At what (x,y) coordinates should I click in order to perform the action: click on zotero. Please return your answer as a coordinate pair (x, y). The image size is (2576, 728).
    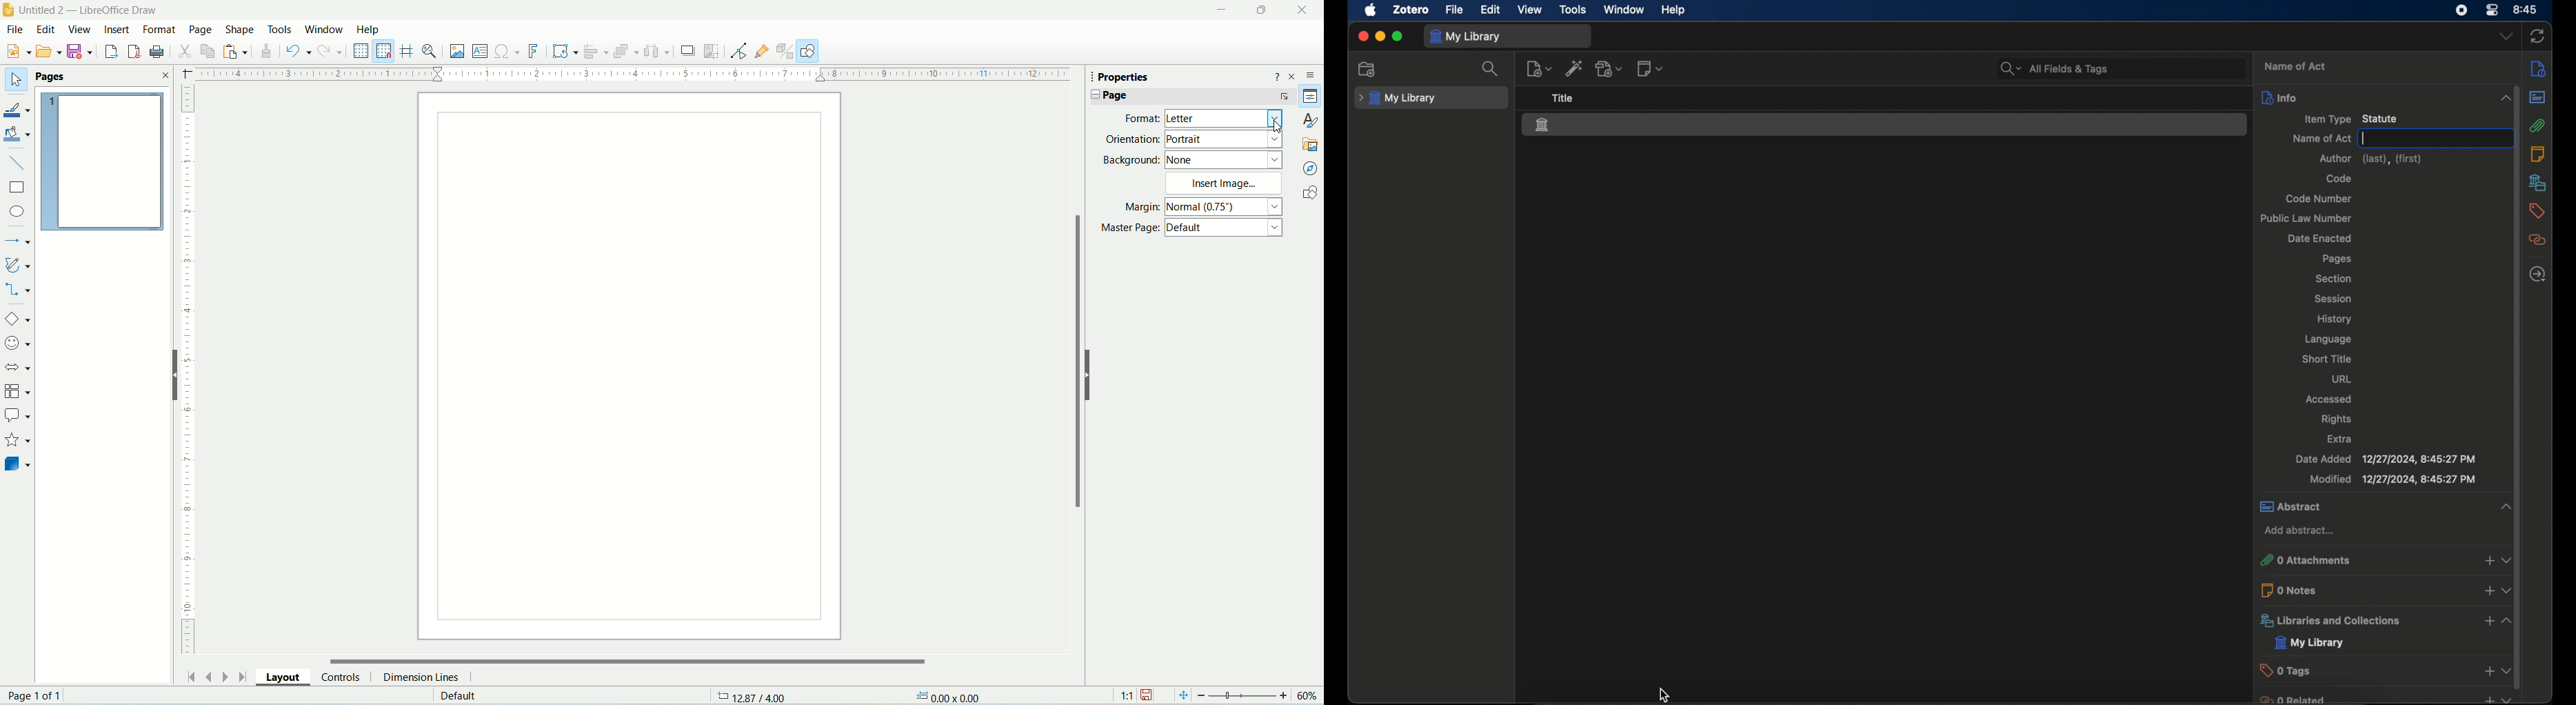
    Looking at the image, I should click on (1409, 10).